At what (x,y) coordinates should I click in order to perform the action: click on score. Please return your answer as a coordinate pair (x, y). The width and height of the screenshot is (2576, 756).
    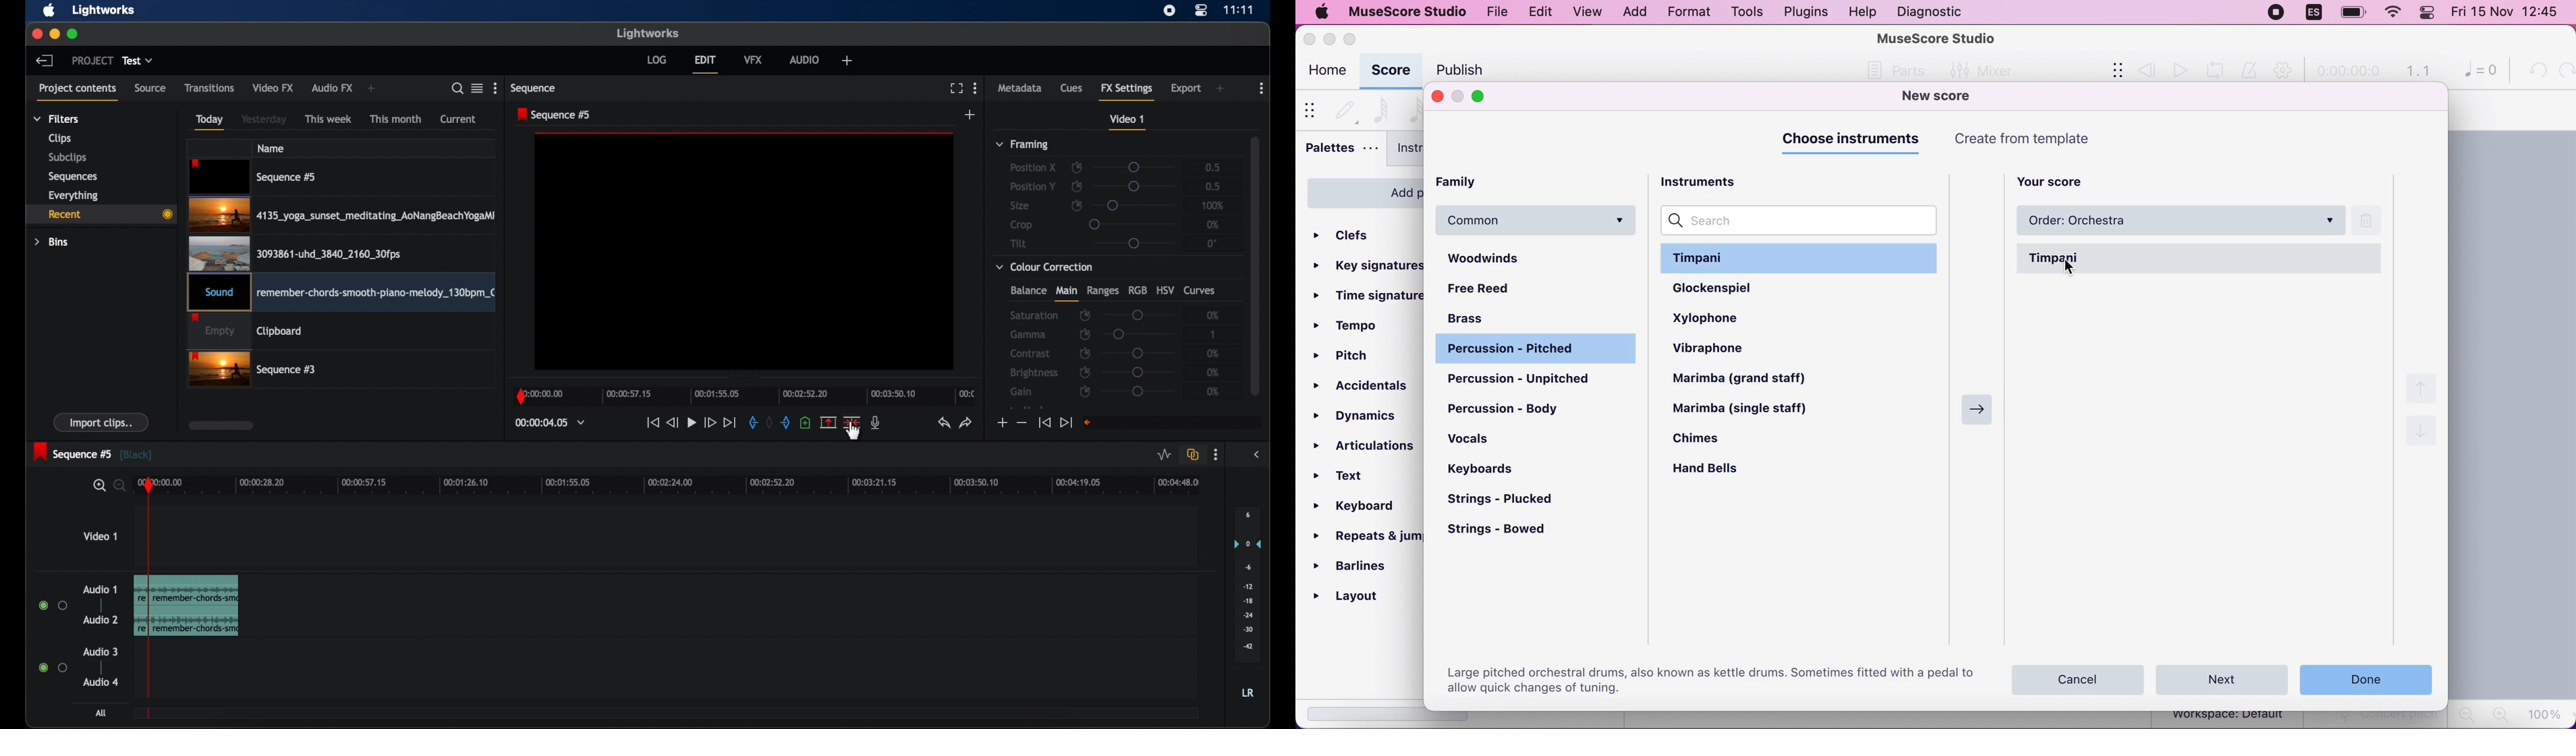
    Looking at the image, I should click on (1391, 71).